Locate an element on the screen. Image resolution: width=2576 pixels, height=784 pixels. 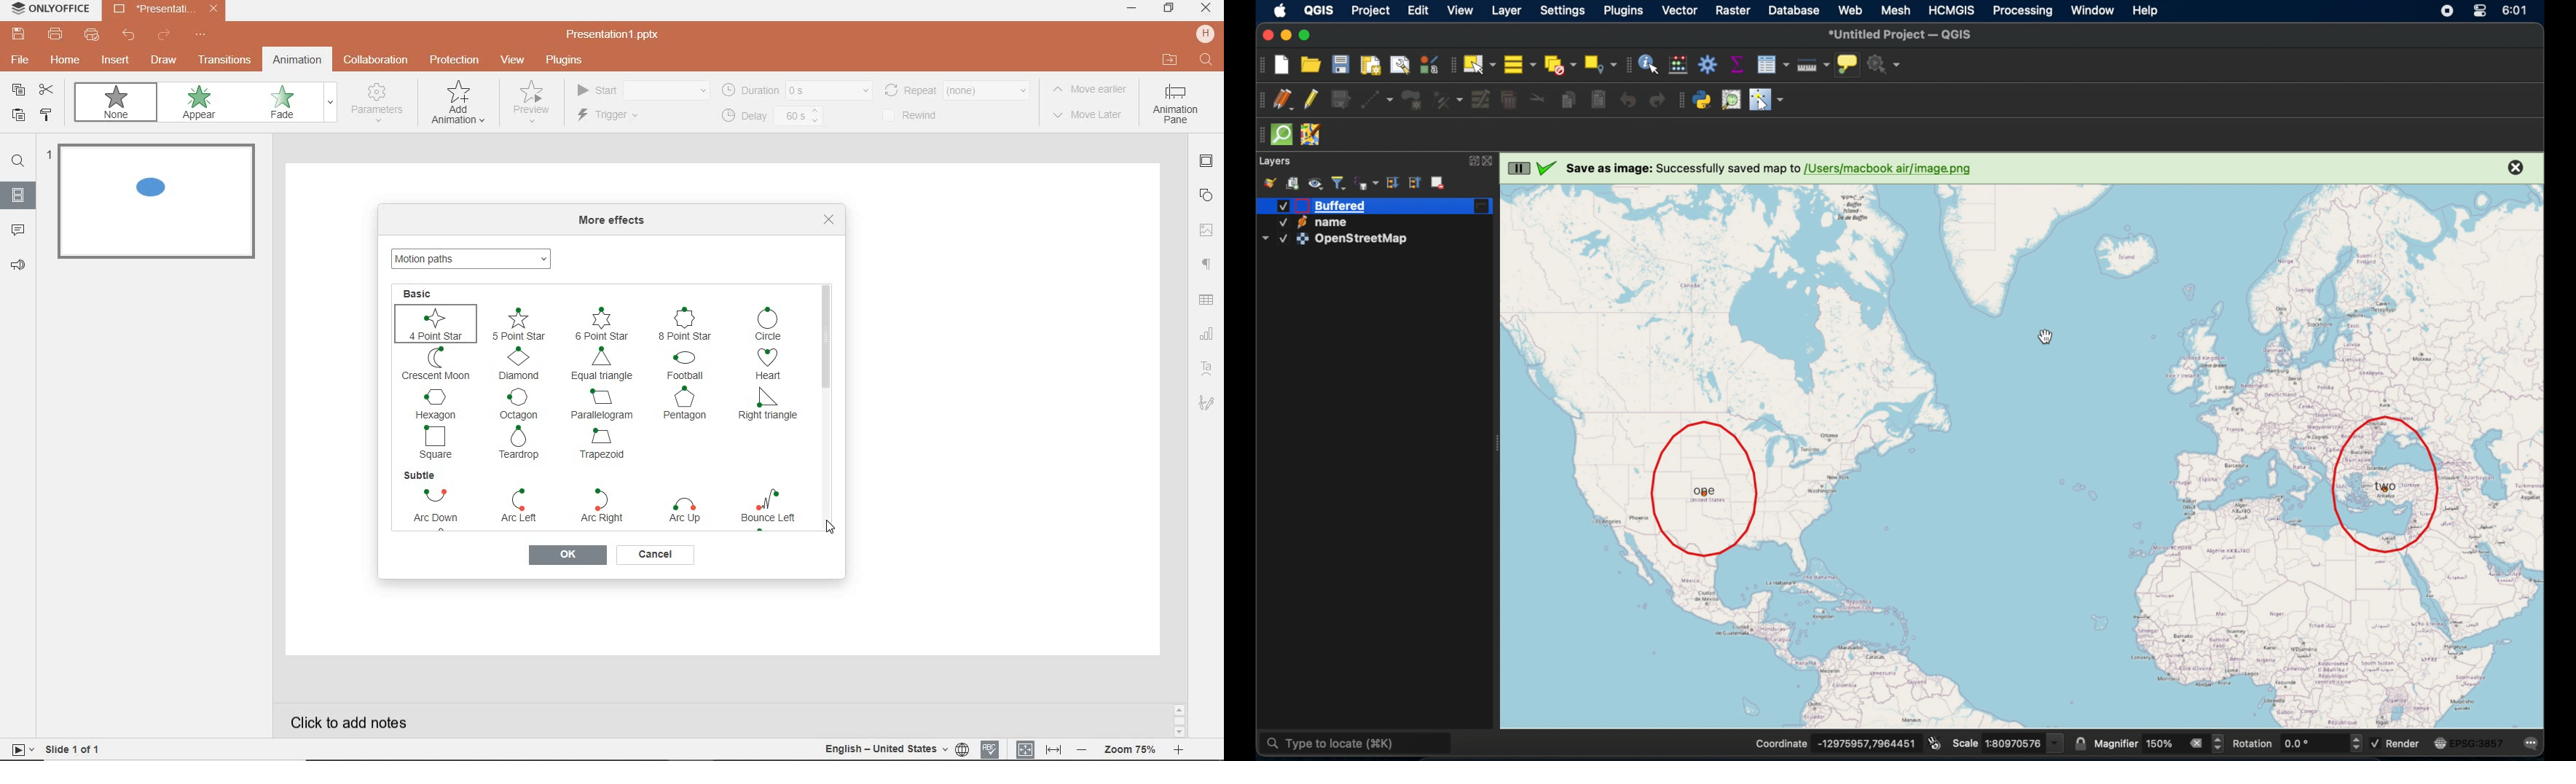
control center is located at coordinates (2446, 10).